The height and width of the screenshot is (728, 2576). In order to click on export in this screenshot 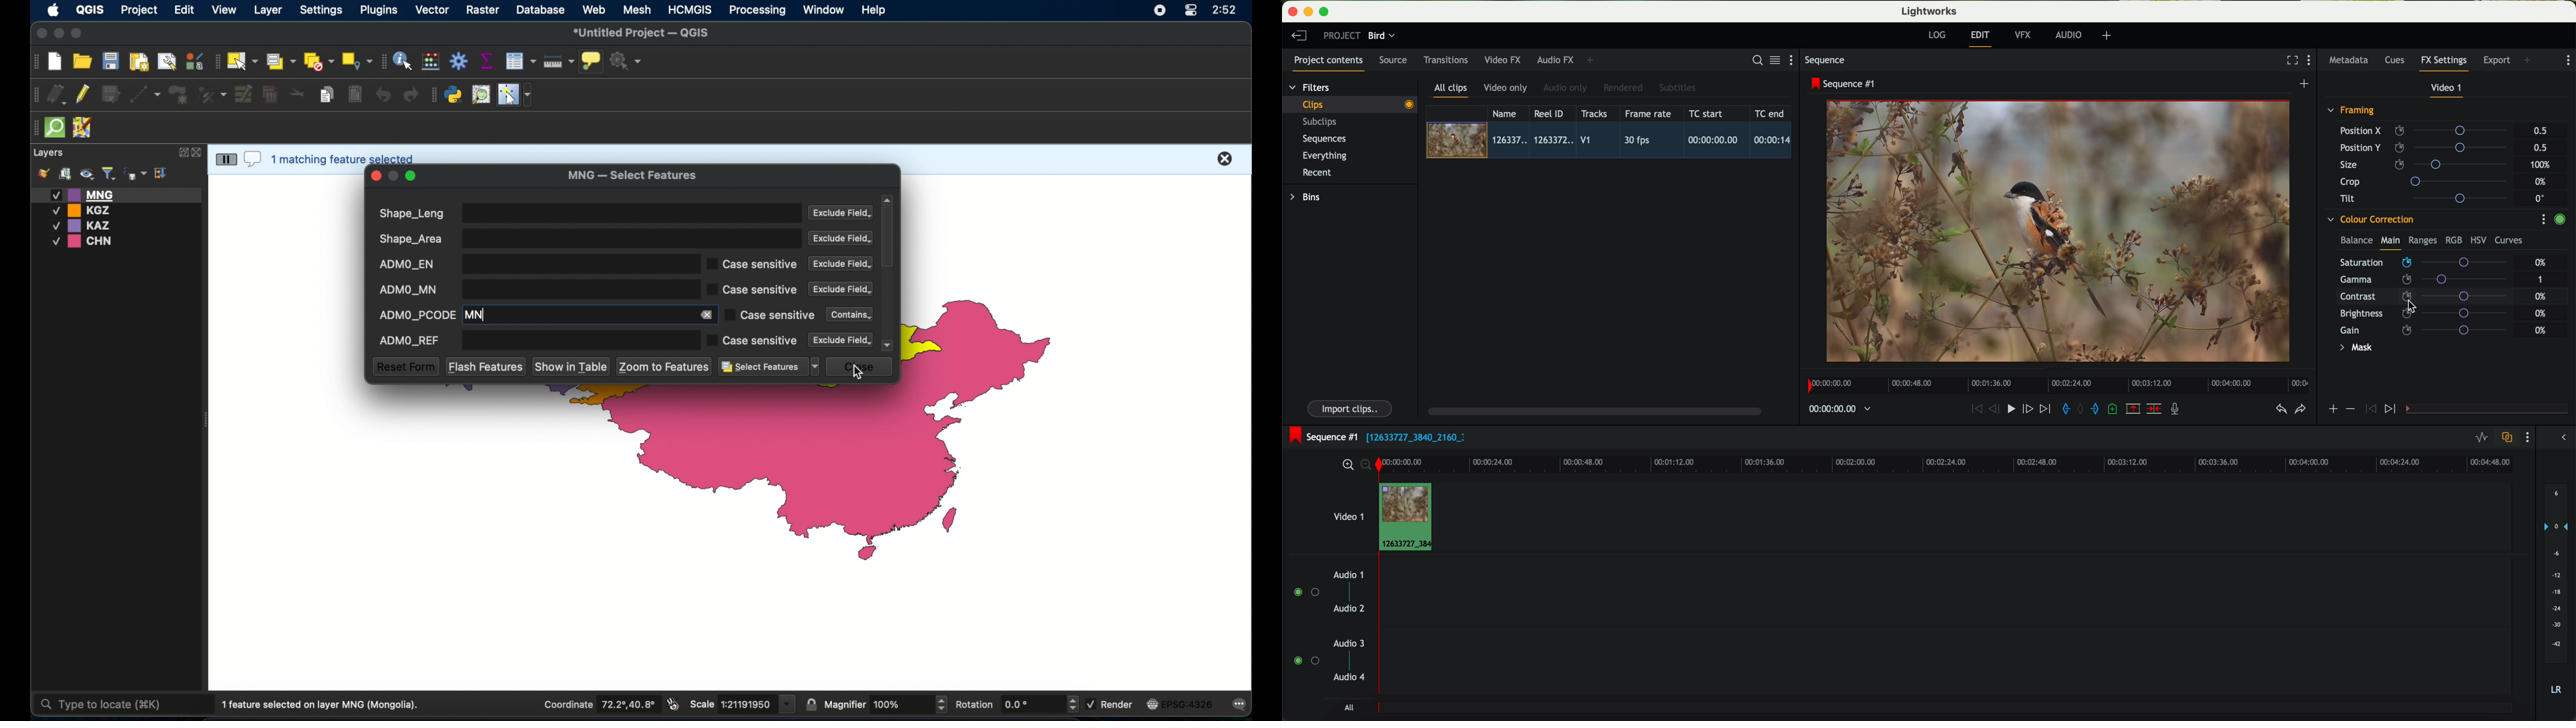, I will do `click(2498, 61)`.